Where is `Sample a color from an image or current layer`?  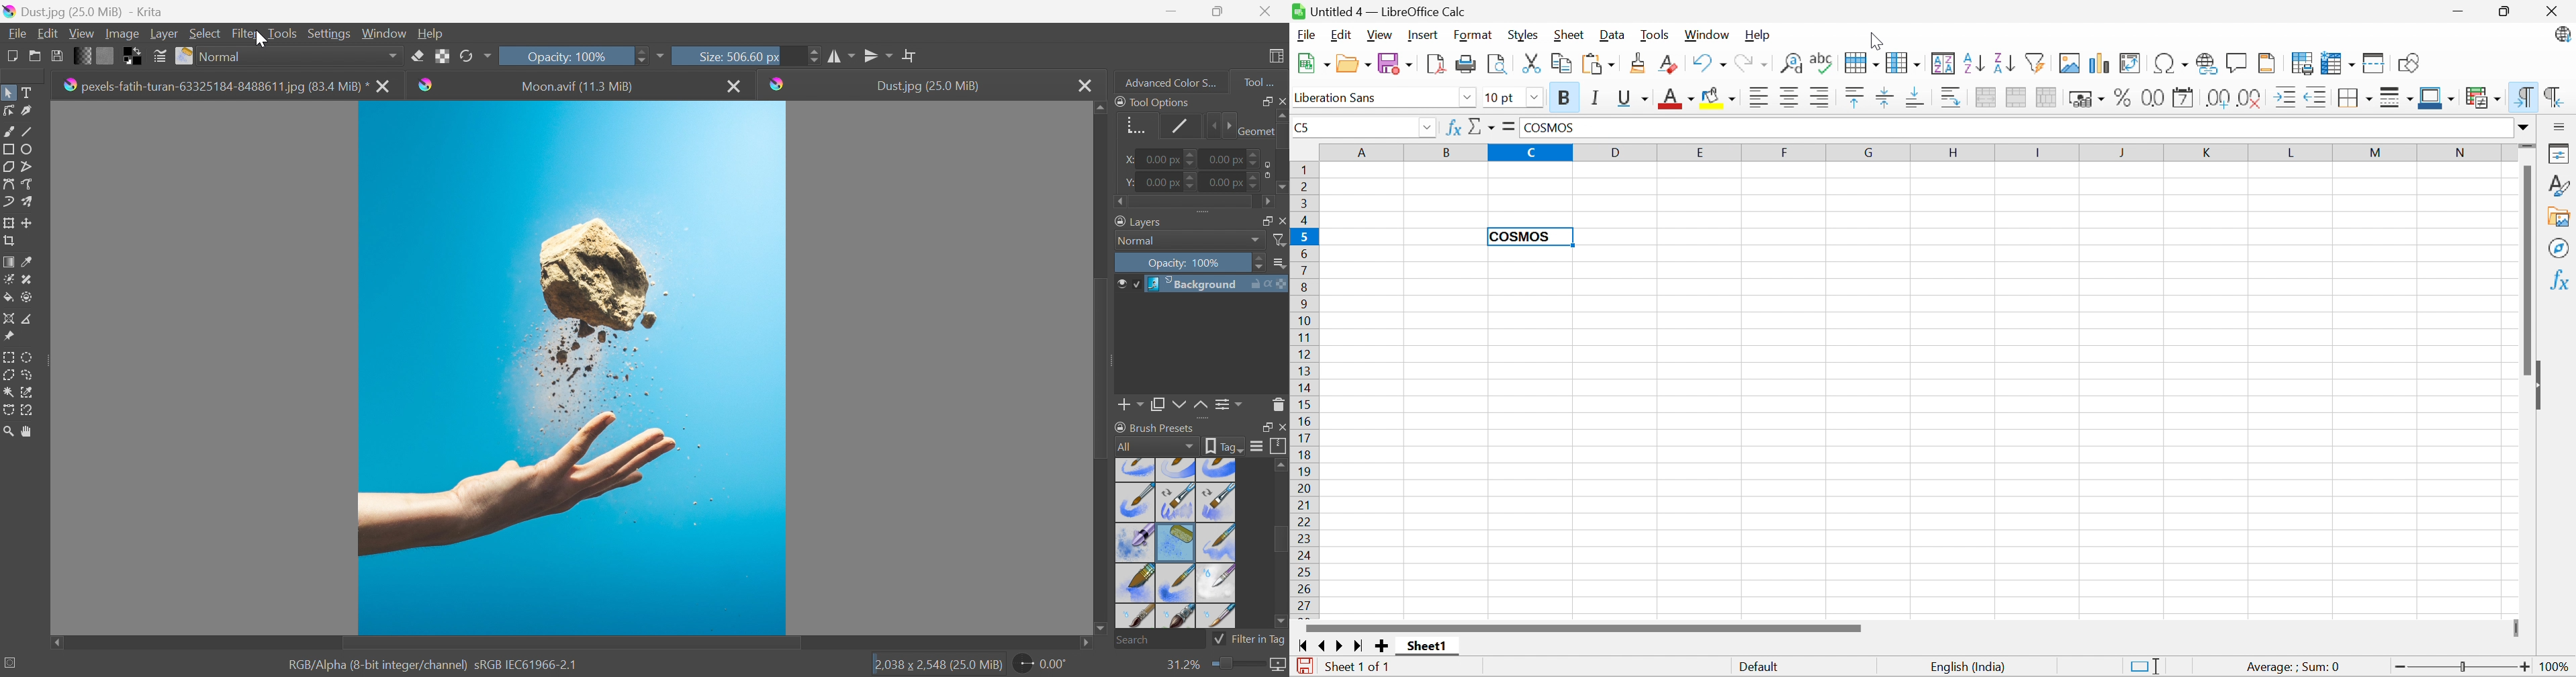
Sample a color from an image or current layer is located at coordinates (28, 262).